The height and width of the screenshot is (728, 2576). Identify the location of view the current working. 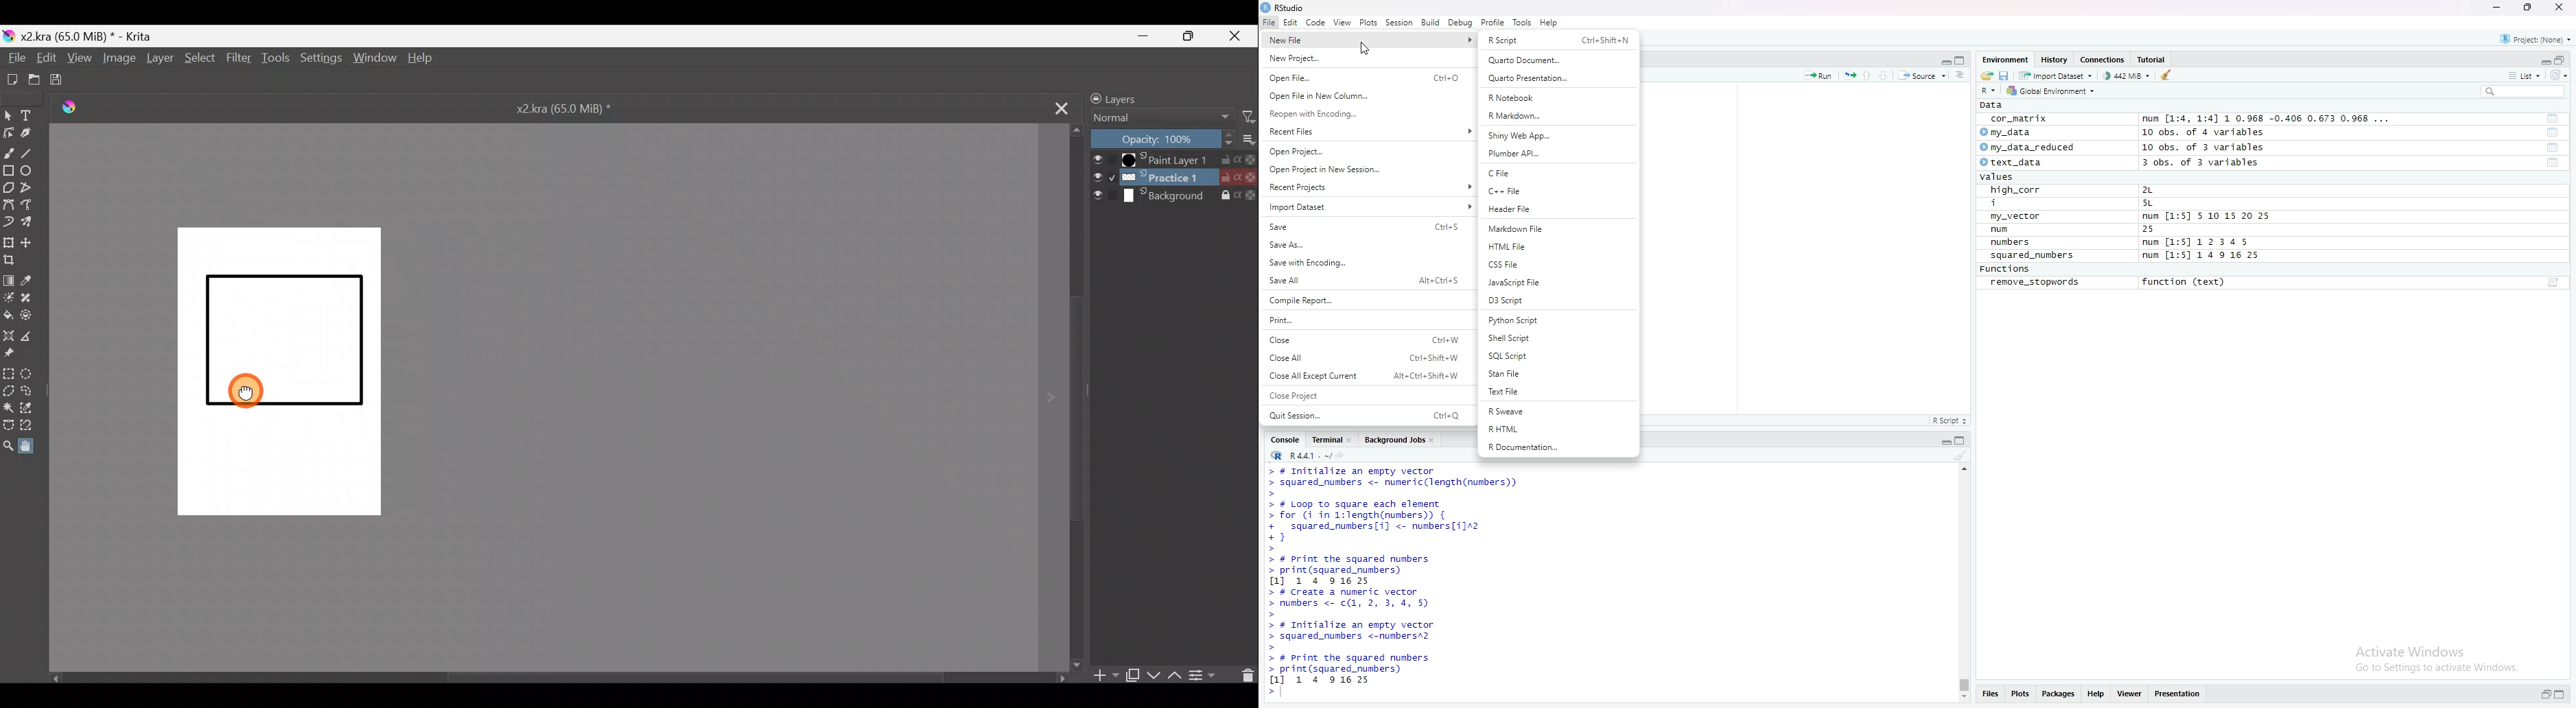
(1344, 455).